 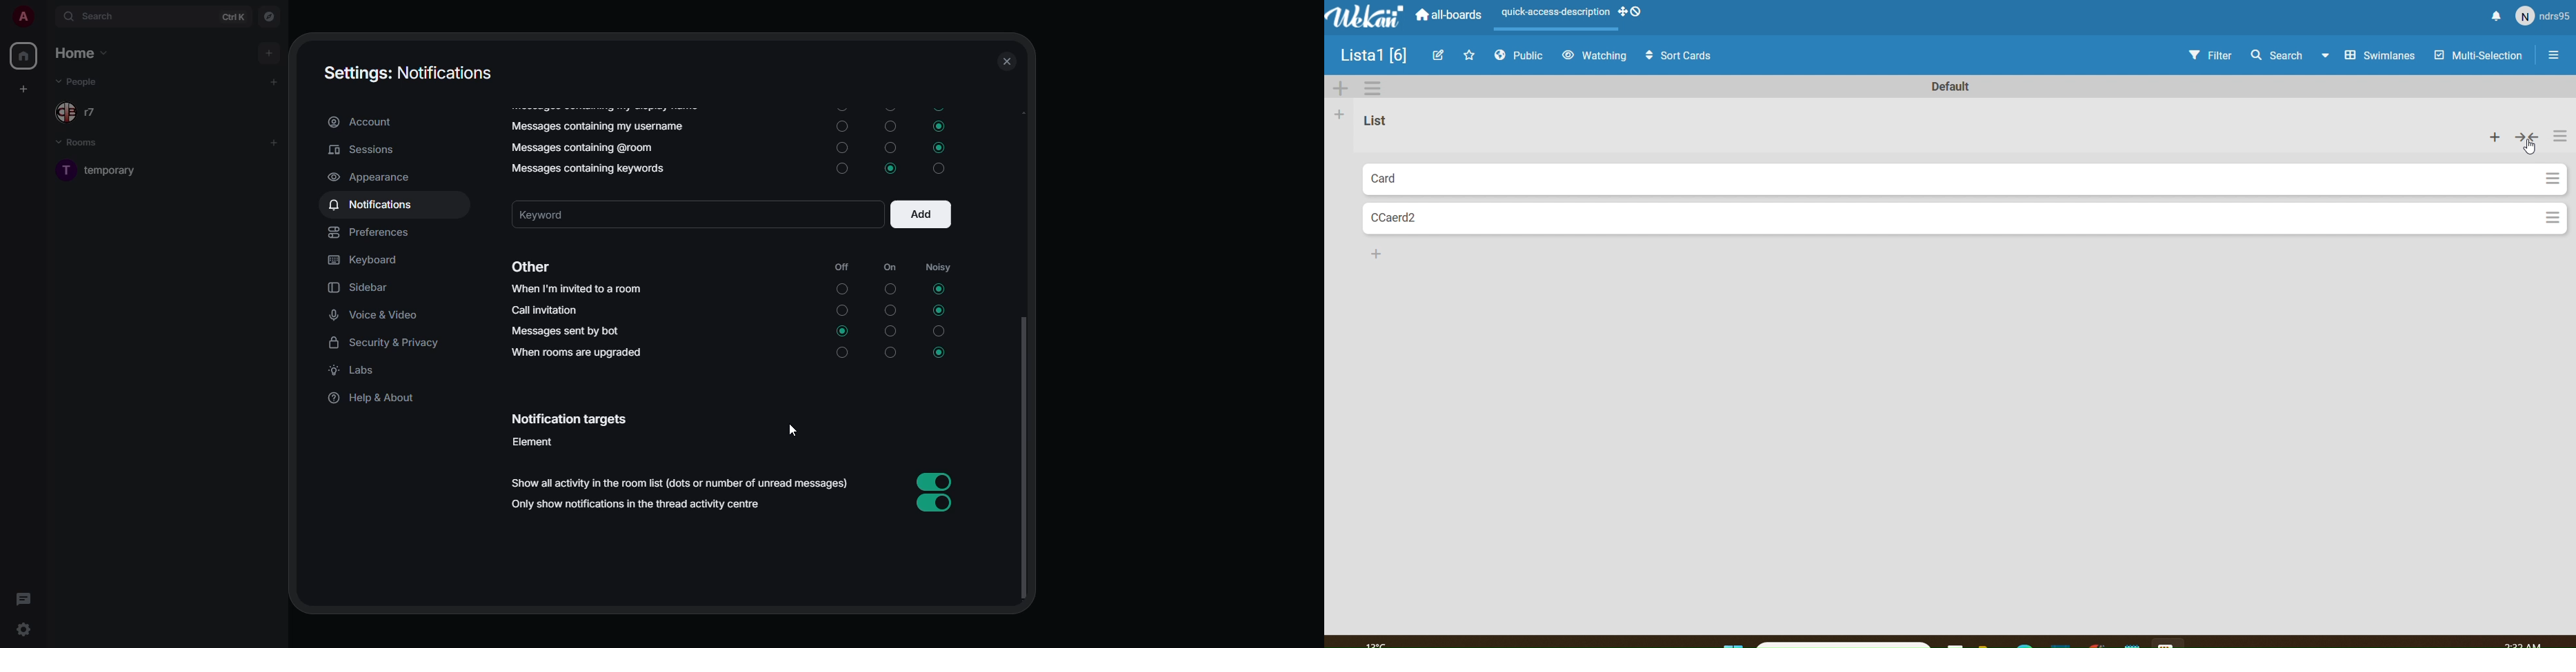 What do you see at coordinates (938, 105) in the screenshot?
I see `Noisy` at bounding box center [938, 105].